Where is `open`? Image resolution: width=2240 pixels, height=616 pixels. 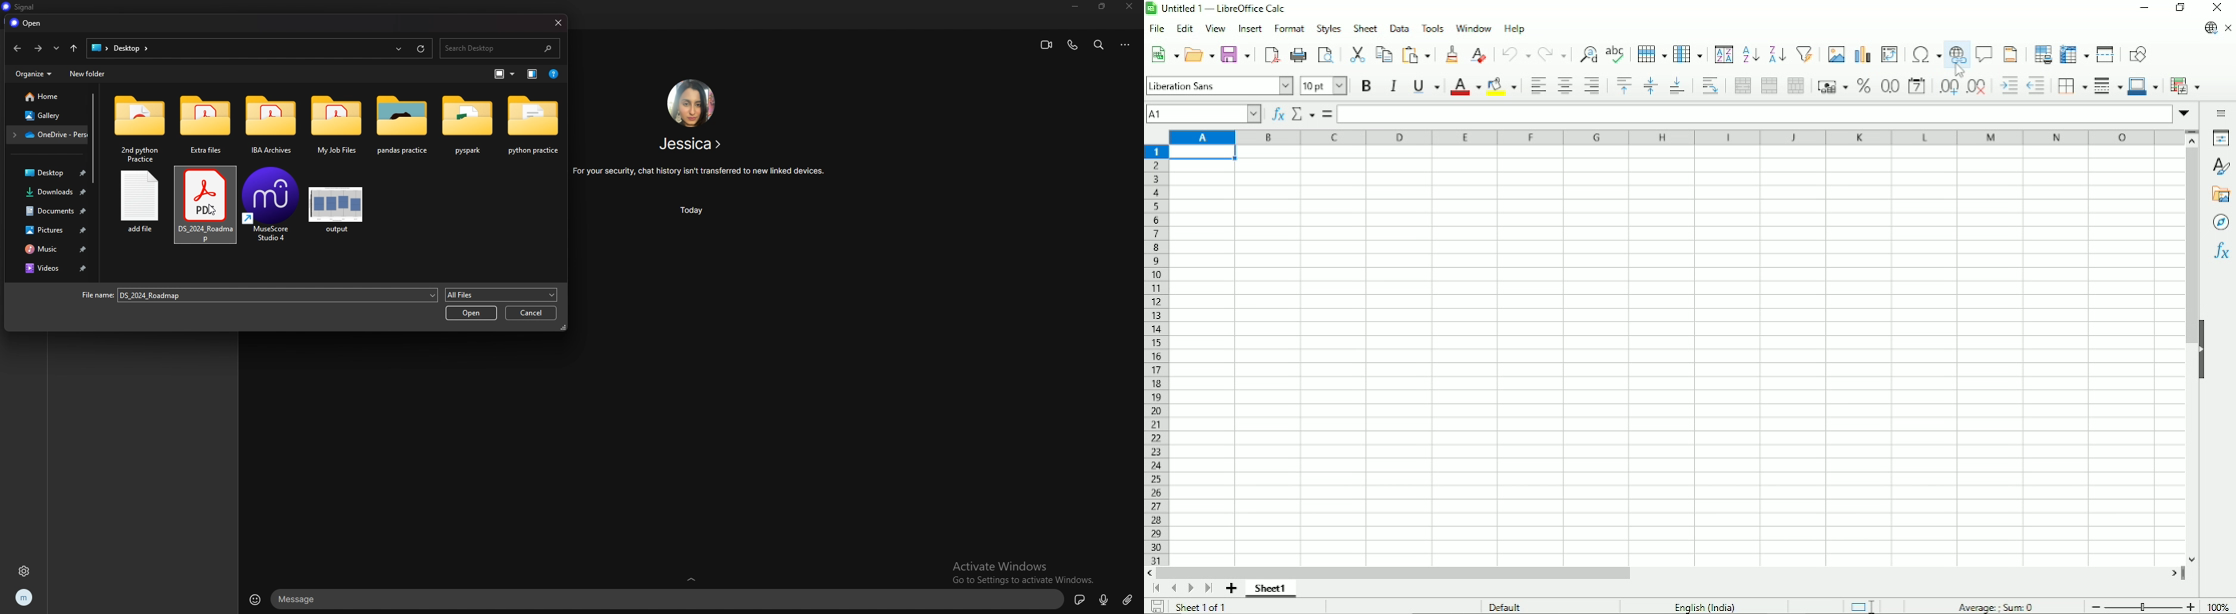
open is located at coordinates (472, 312).